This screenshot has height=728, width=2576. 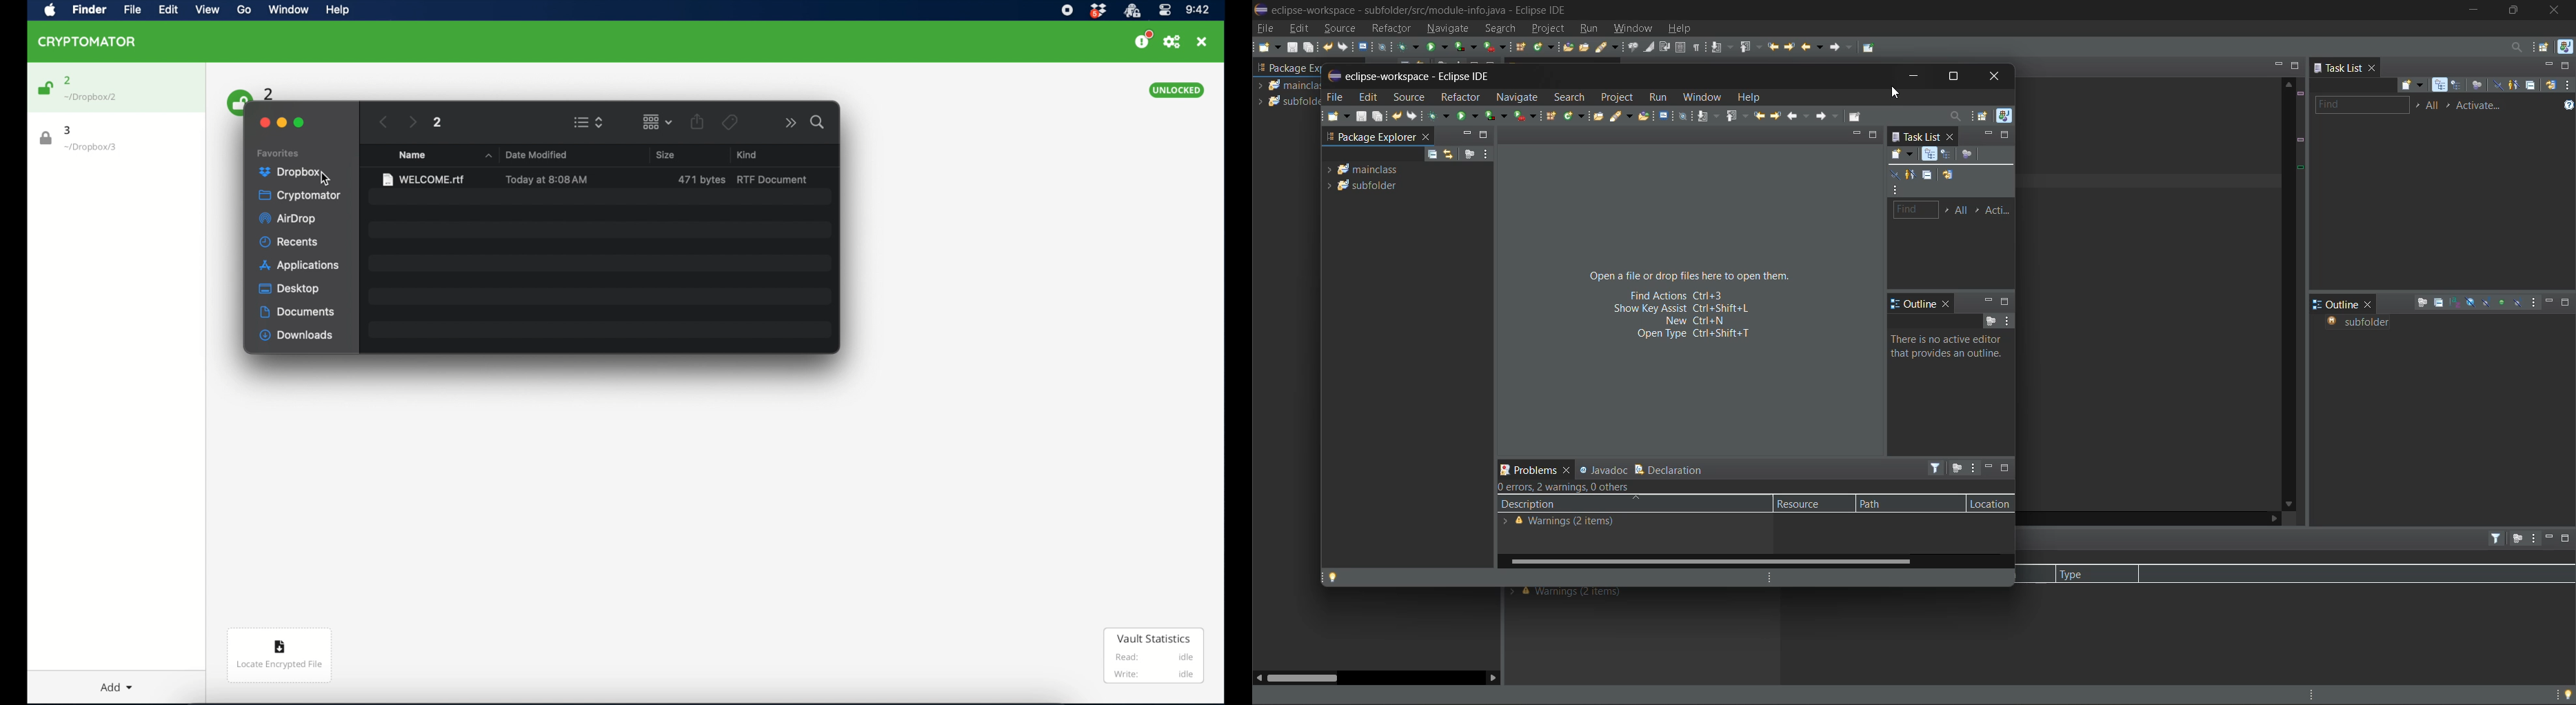 What do you see at coordinates (279, 655) in the screenshot?
I see `locate encrypted file` at bounding box center [279, 655].